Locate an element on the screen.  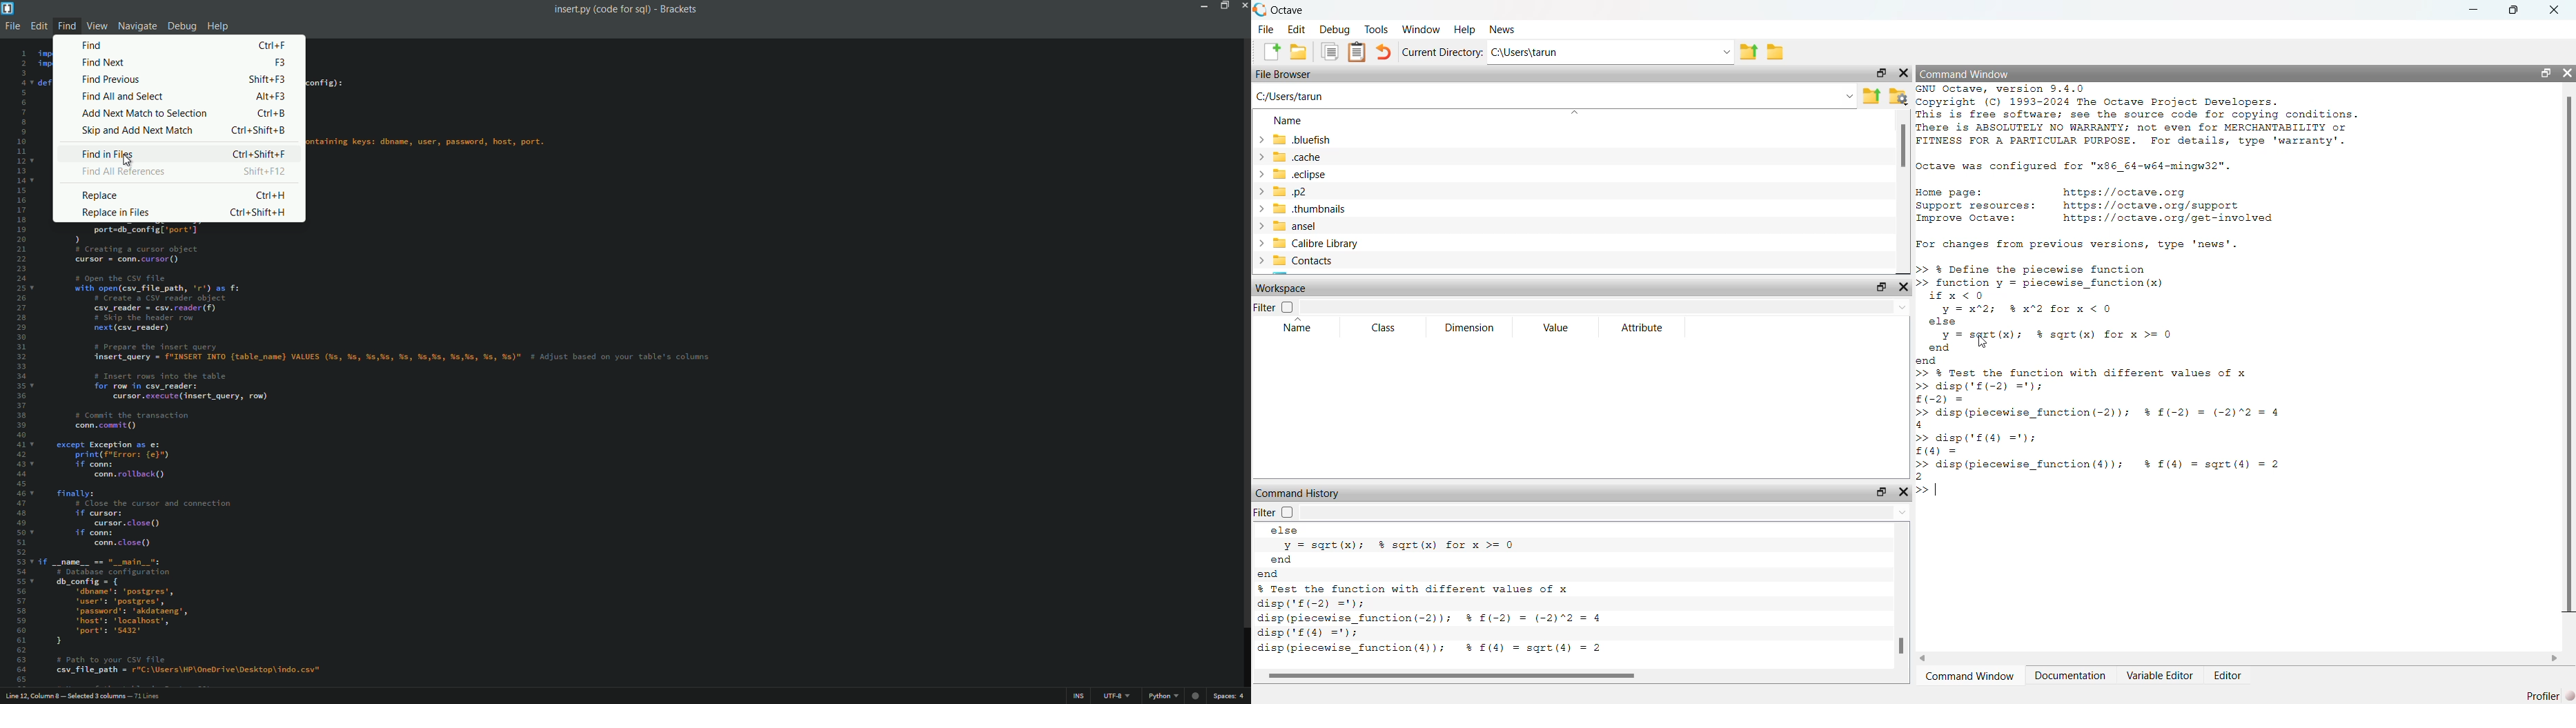
keyboard shortcut is located at coordinates (265, 172).